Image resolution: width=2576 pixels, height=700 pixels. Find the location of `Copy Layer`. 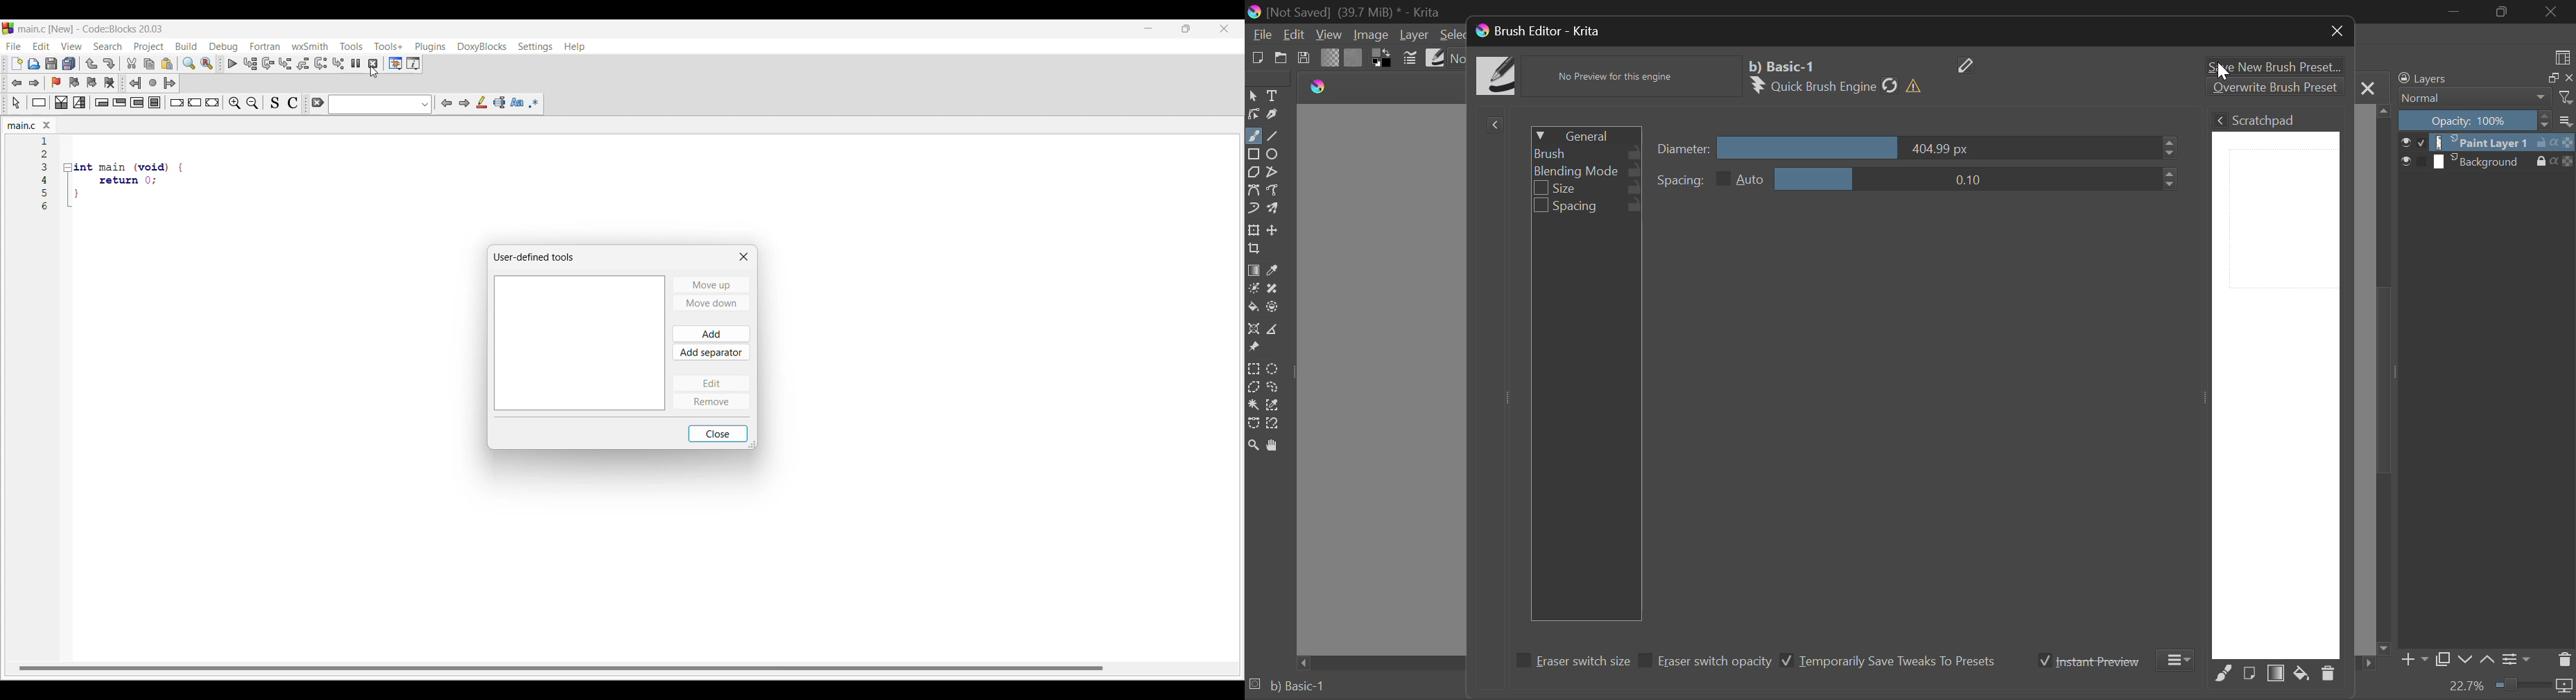

Copy Layer is located at coordinates (2444, 660).